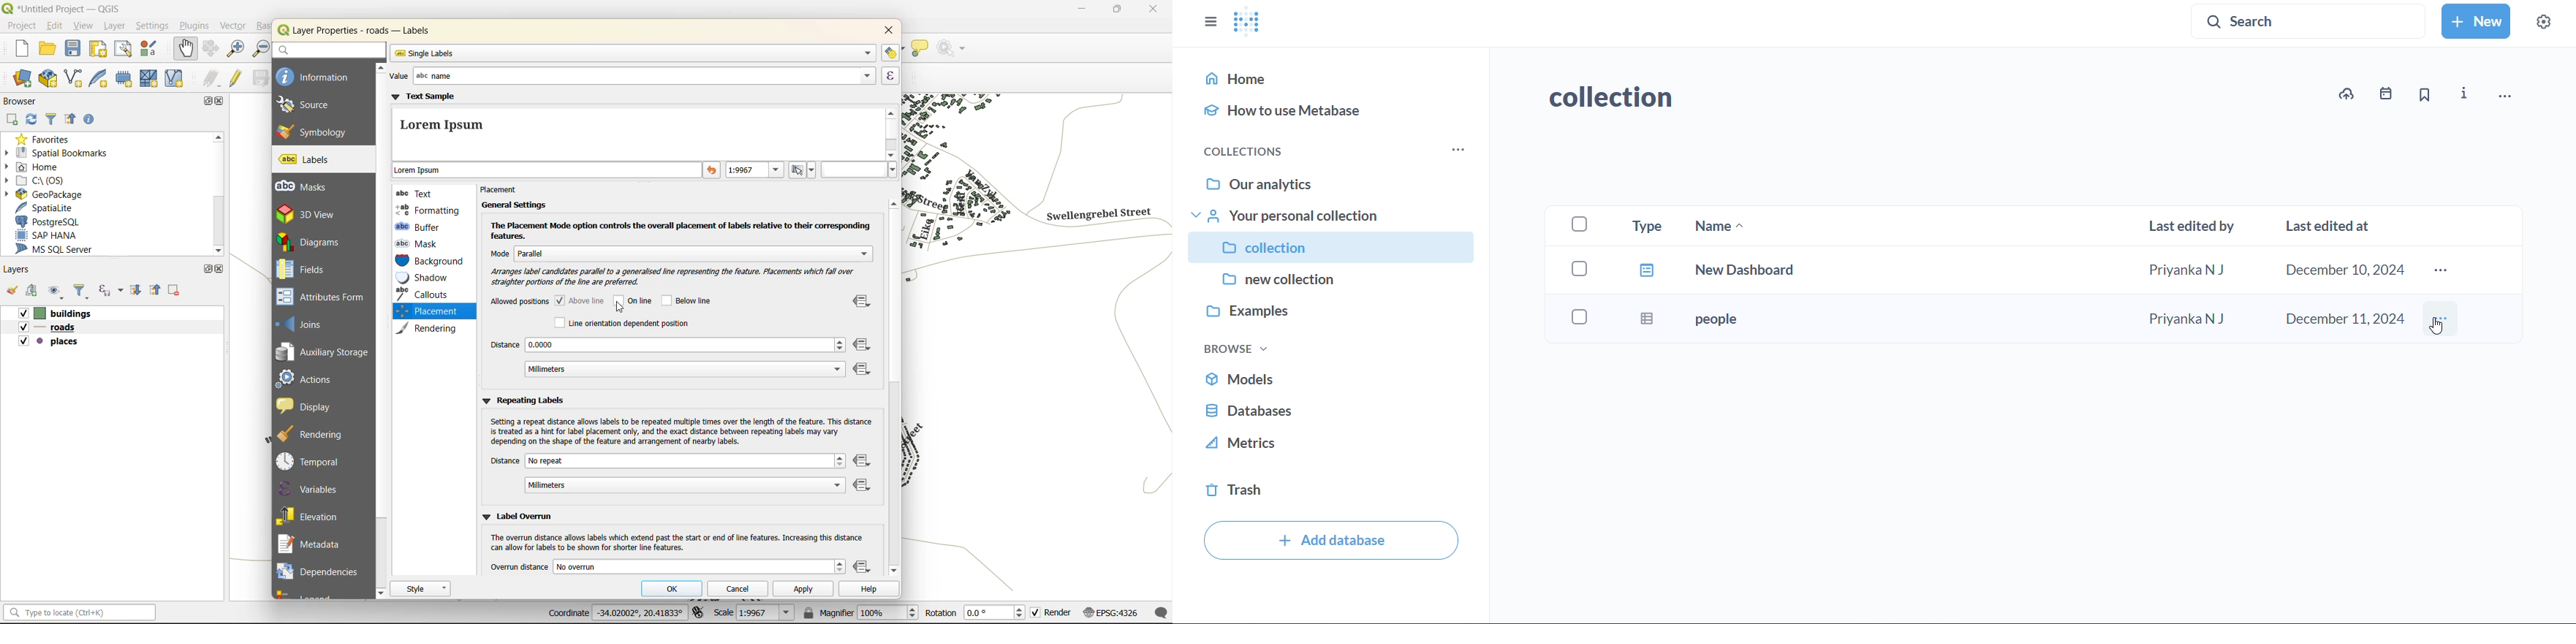 The image size is (2576, 644). I want to click on how to use metabase, so click(1332, 110).